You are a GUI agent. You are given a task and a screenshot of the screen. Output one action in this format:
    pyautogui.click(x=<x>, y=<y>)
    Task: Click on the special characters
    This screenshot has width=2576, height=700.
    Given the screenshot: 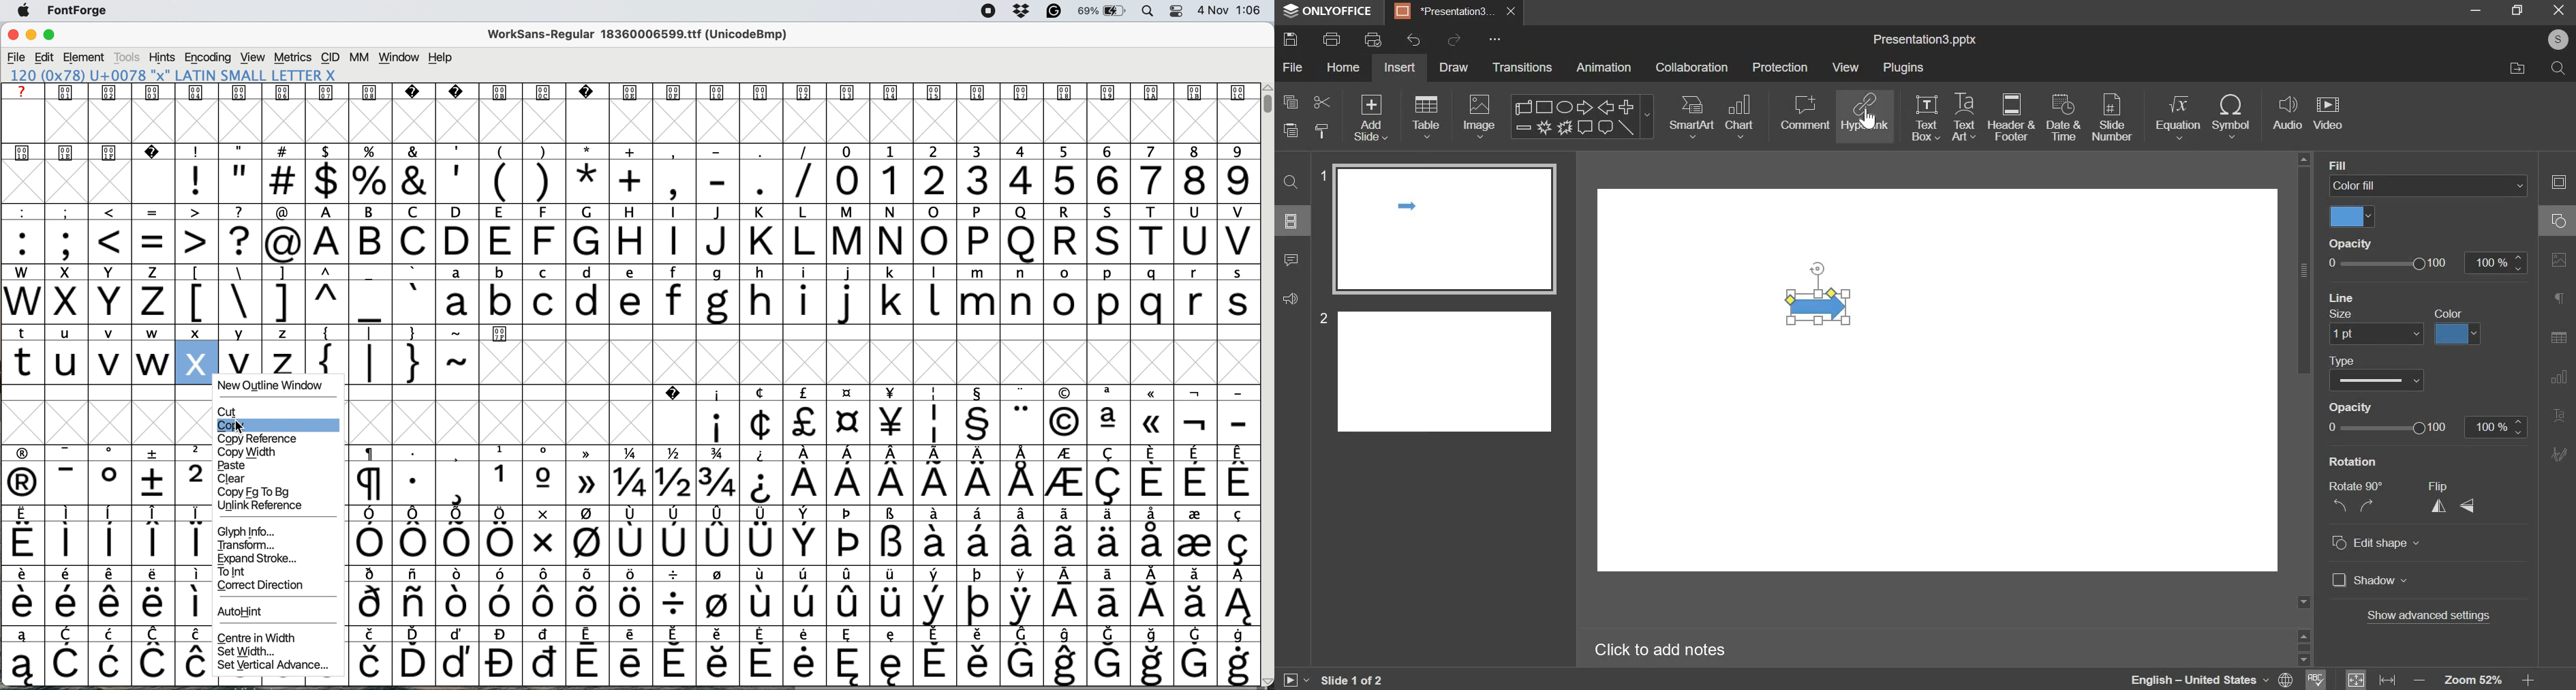 What is the action you would take?
    pyautogui.click(x=809, y=633)
    